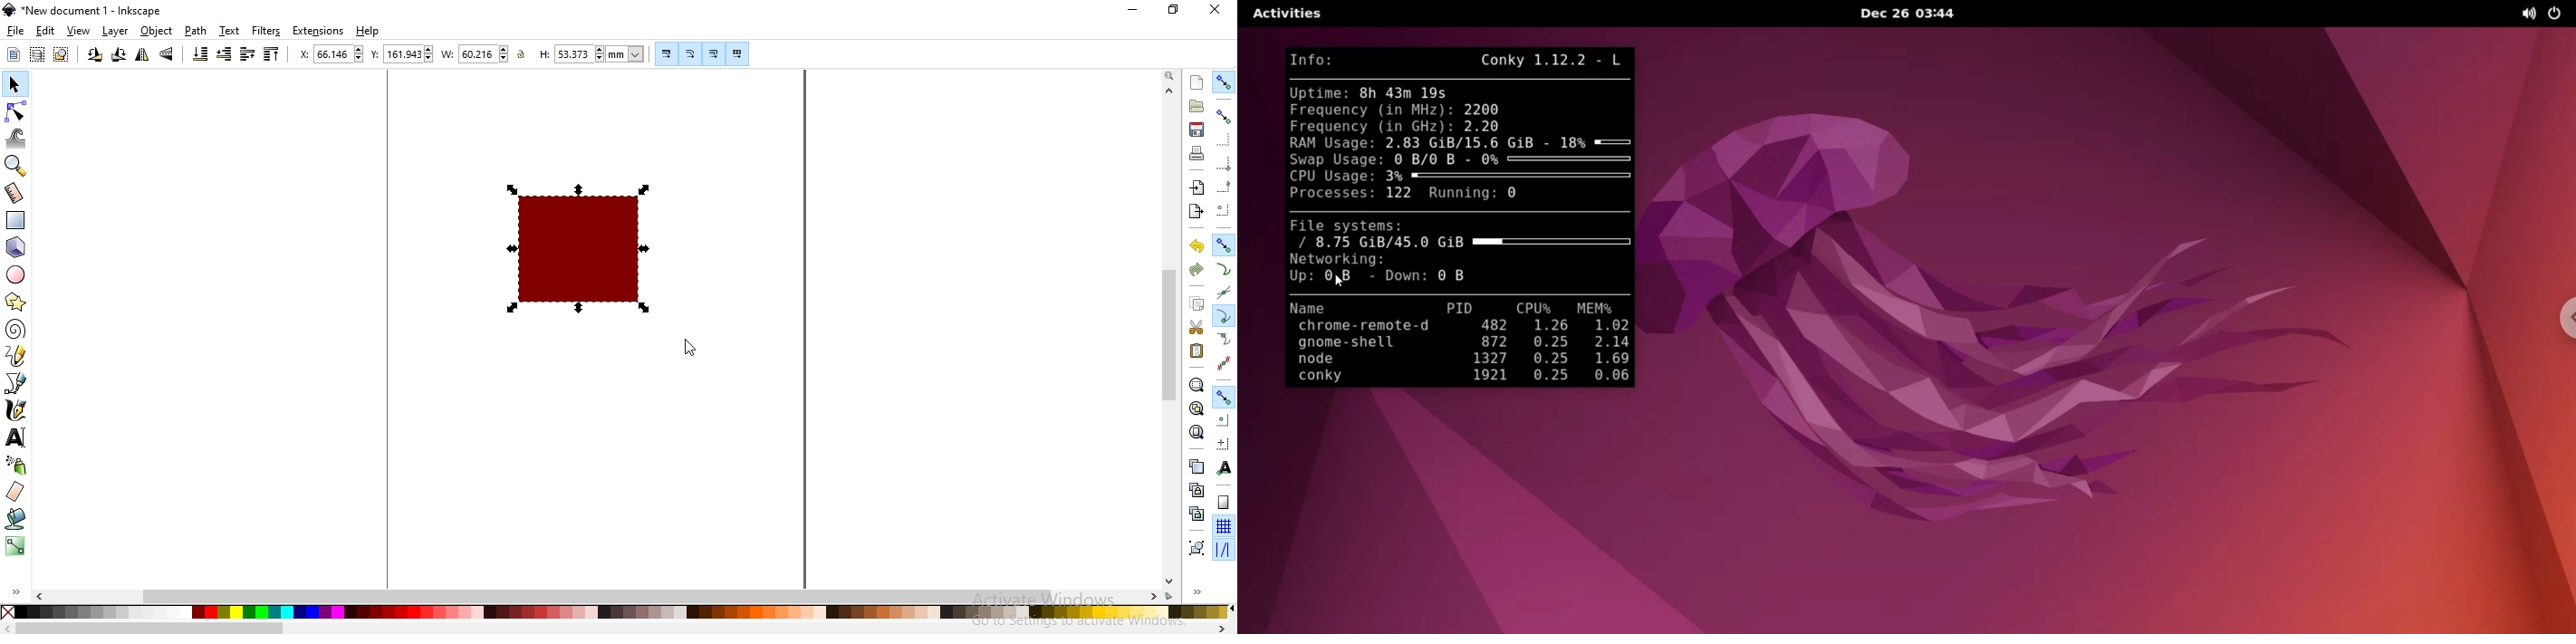 The image size is (2576, 644). What do you see at coordinates (1223, 503) in the screenshot?
I see `snap to page border` at bounding box center [1223, 503].